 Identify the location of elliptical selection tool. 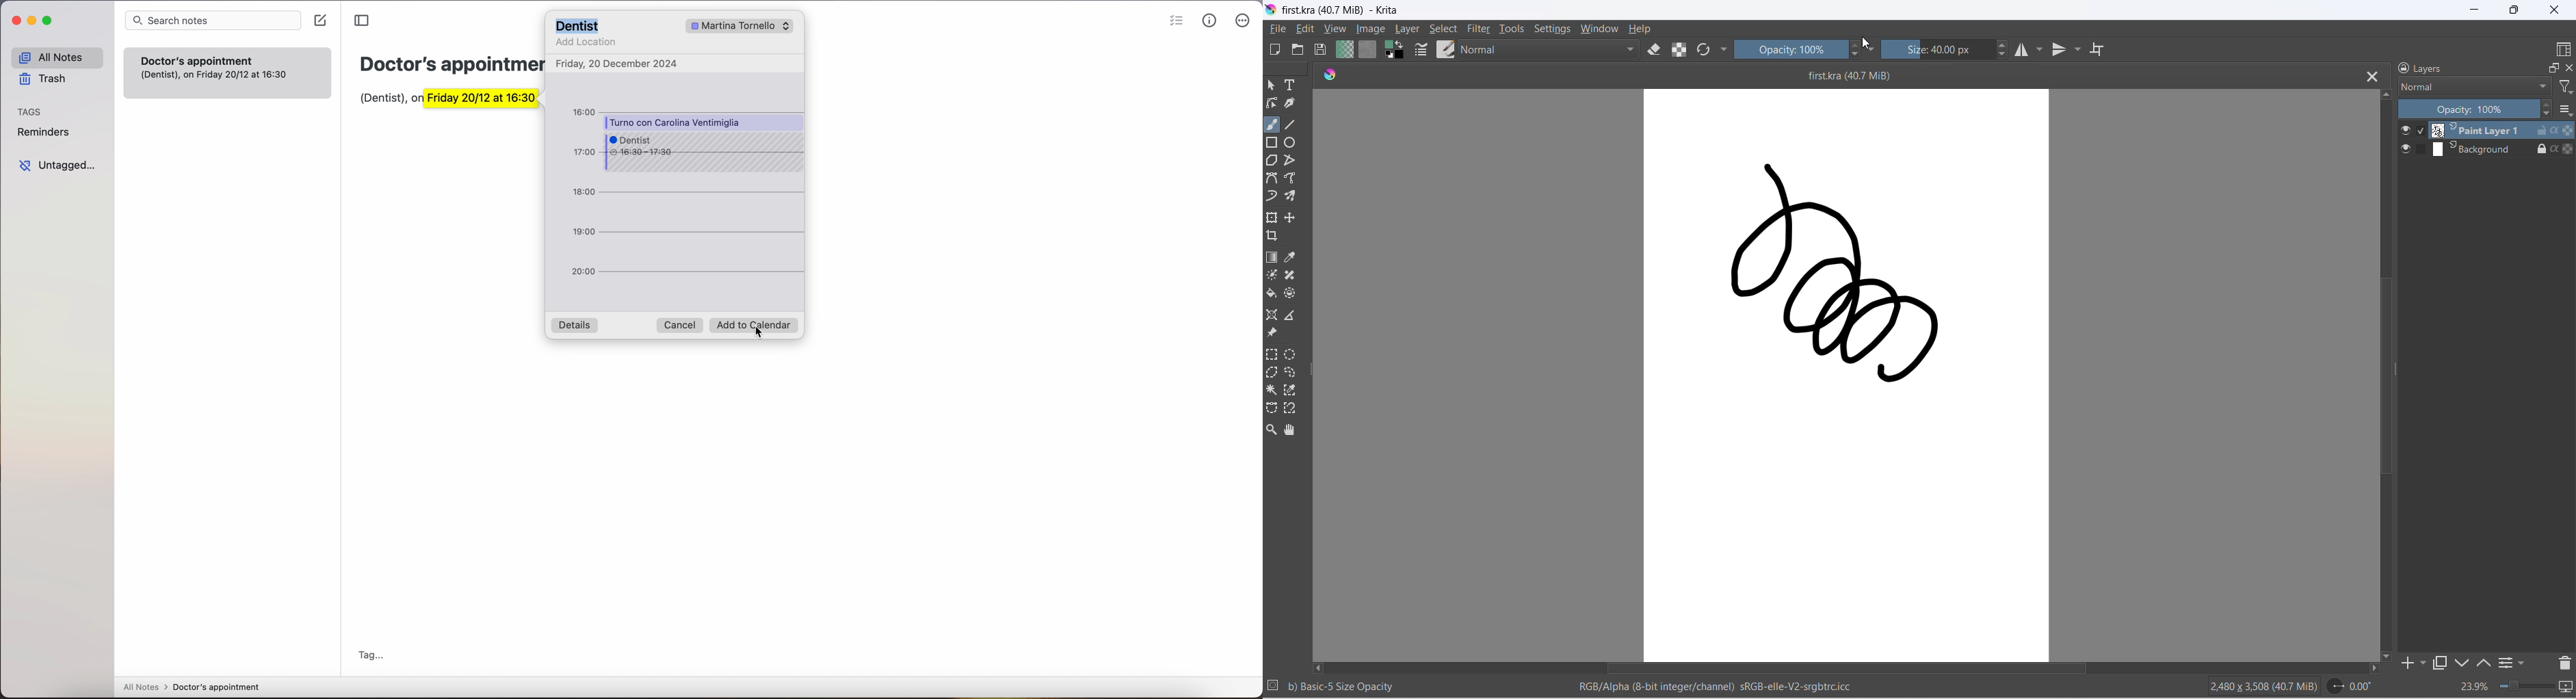
(1290, 354).